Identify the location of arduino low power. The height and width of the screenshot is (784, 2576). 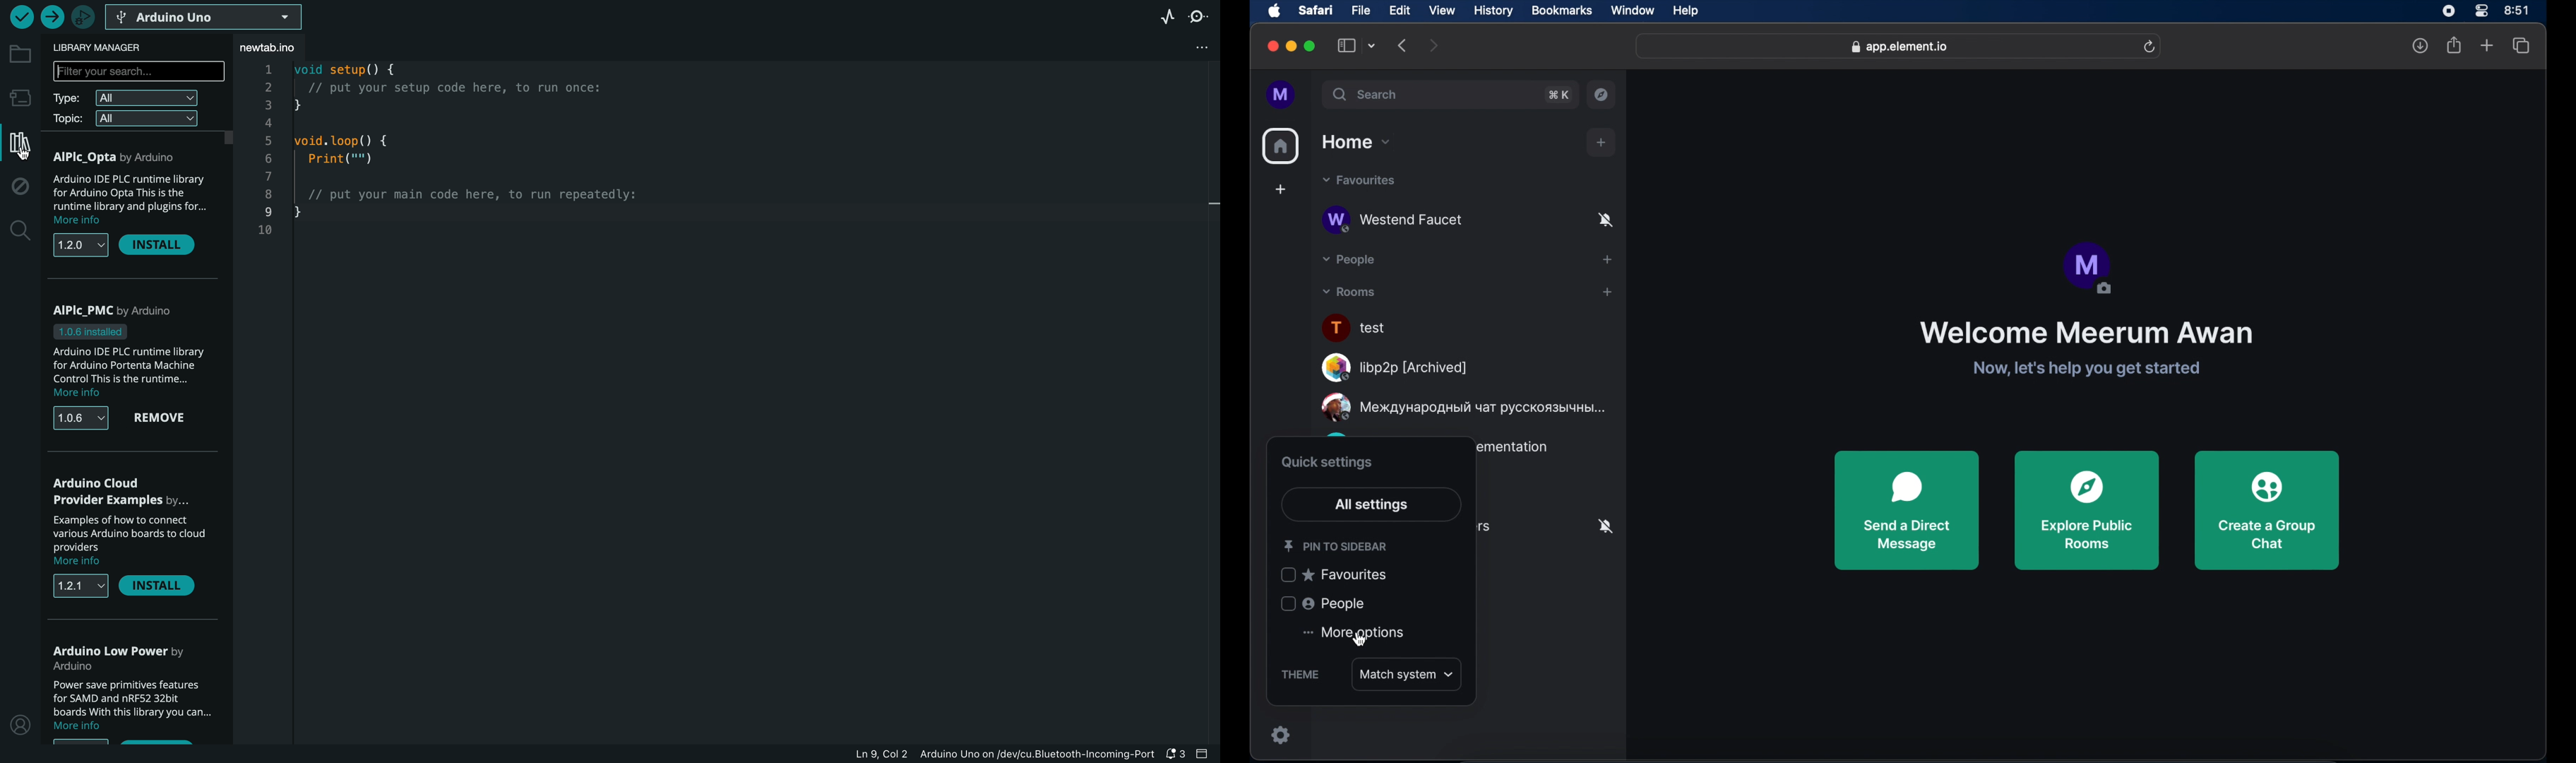
(123, 657).